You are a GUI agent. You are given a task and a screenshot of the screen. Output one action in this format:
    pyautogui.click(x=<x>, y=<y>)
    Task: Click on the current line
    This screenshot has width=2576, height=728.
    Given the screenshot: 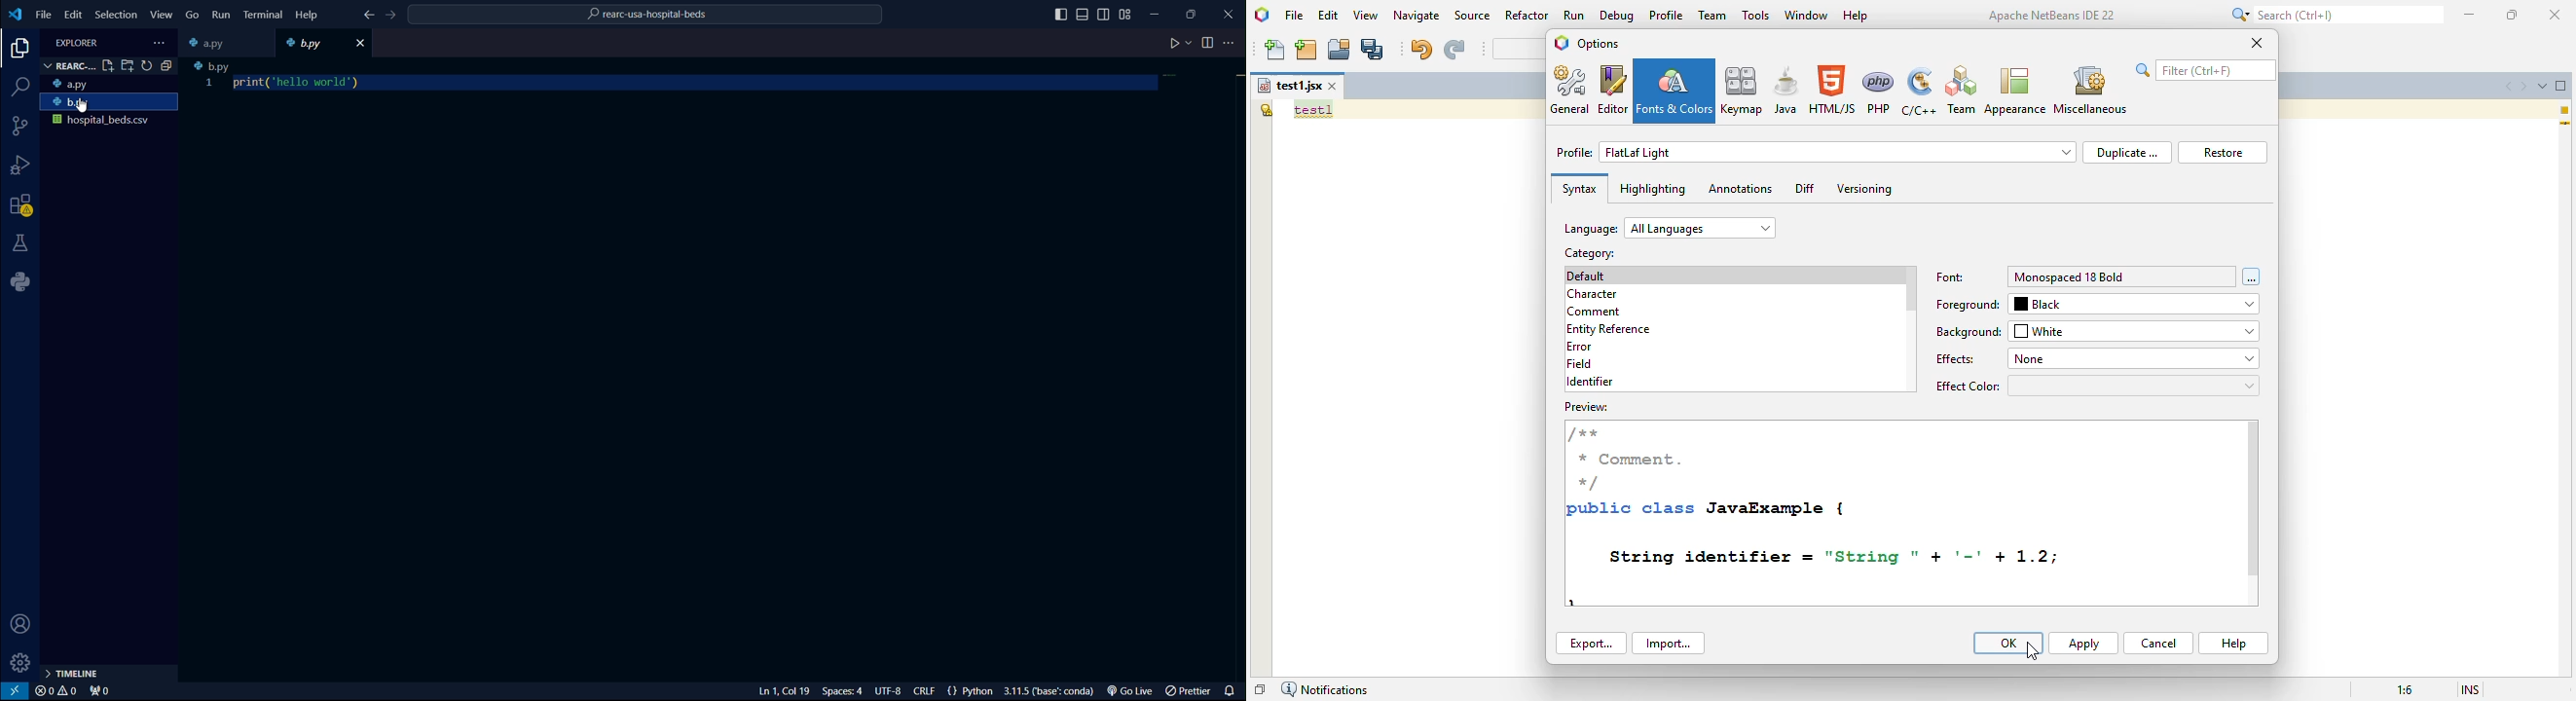 What is the action you would take?
    pyautogui.click(x=2565, y=125)
    